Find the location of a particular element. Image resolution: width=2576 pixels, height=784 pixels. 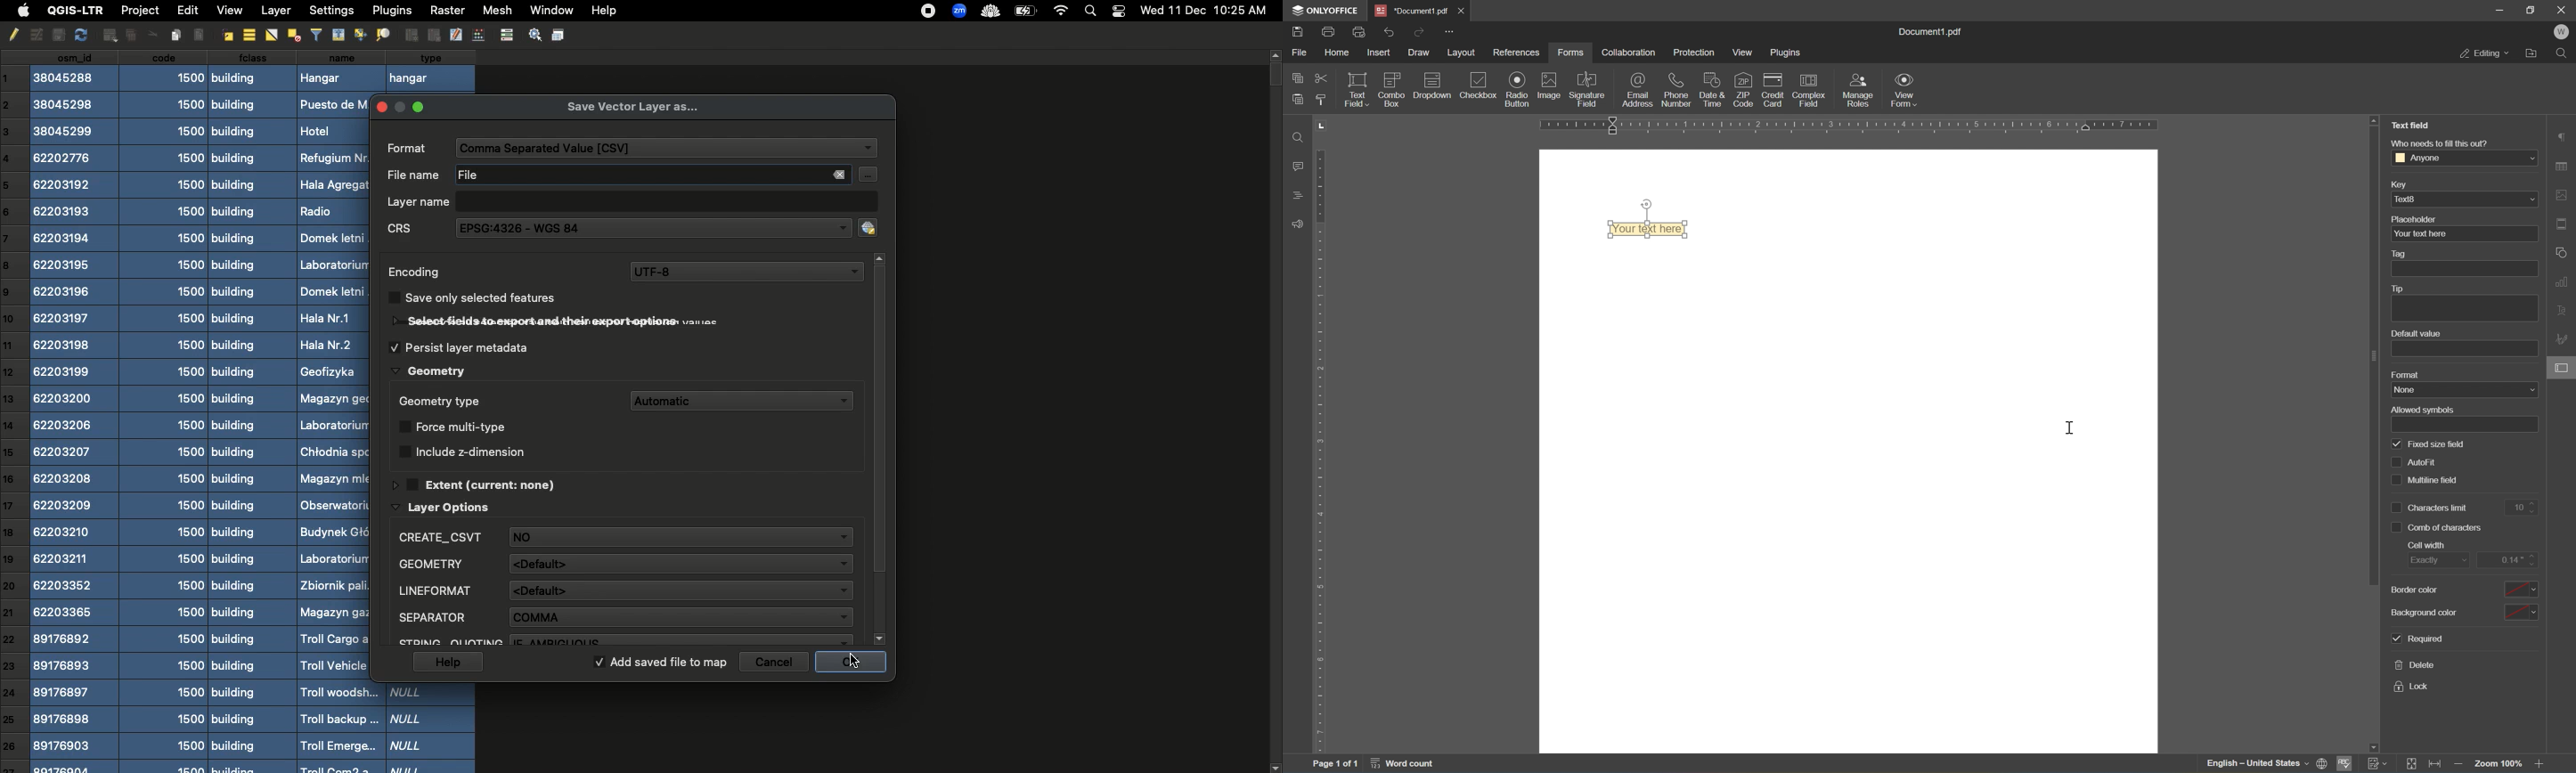

document1.pdf is located at coordinates (1929, 32).